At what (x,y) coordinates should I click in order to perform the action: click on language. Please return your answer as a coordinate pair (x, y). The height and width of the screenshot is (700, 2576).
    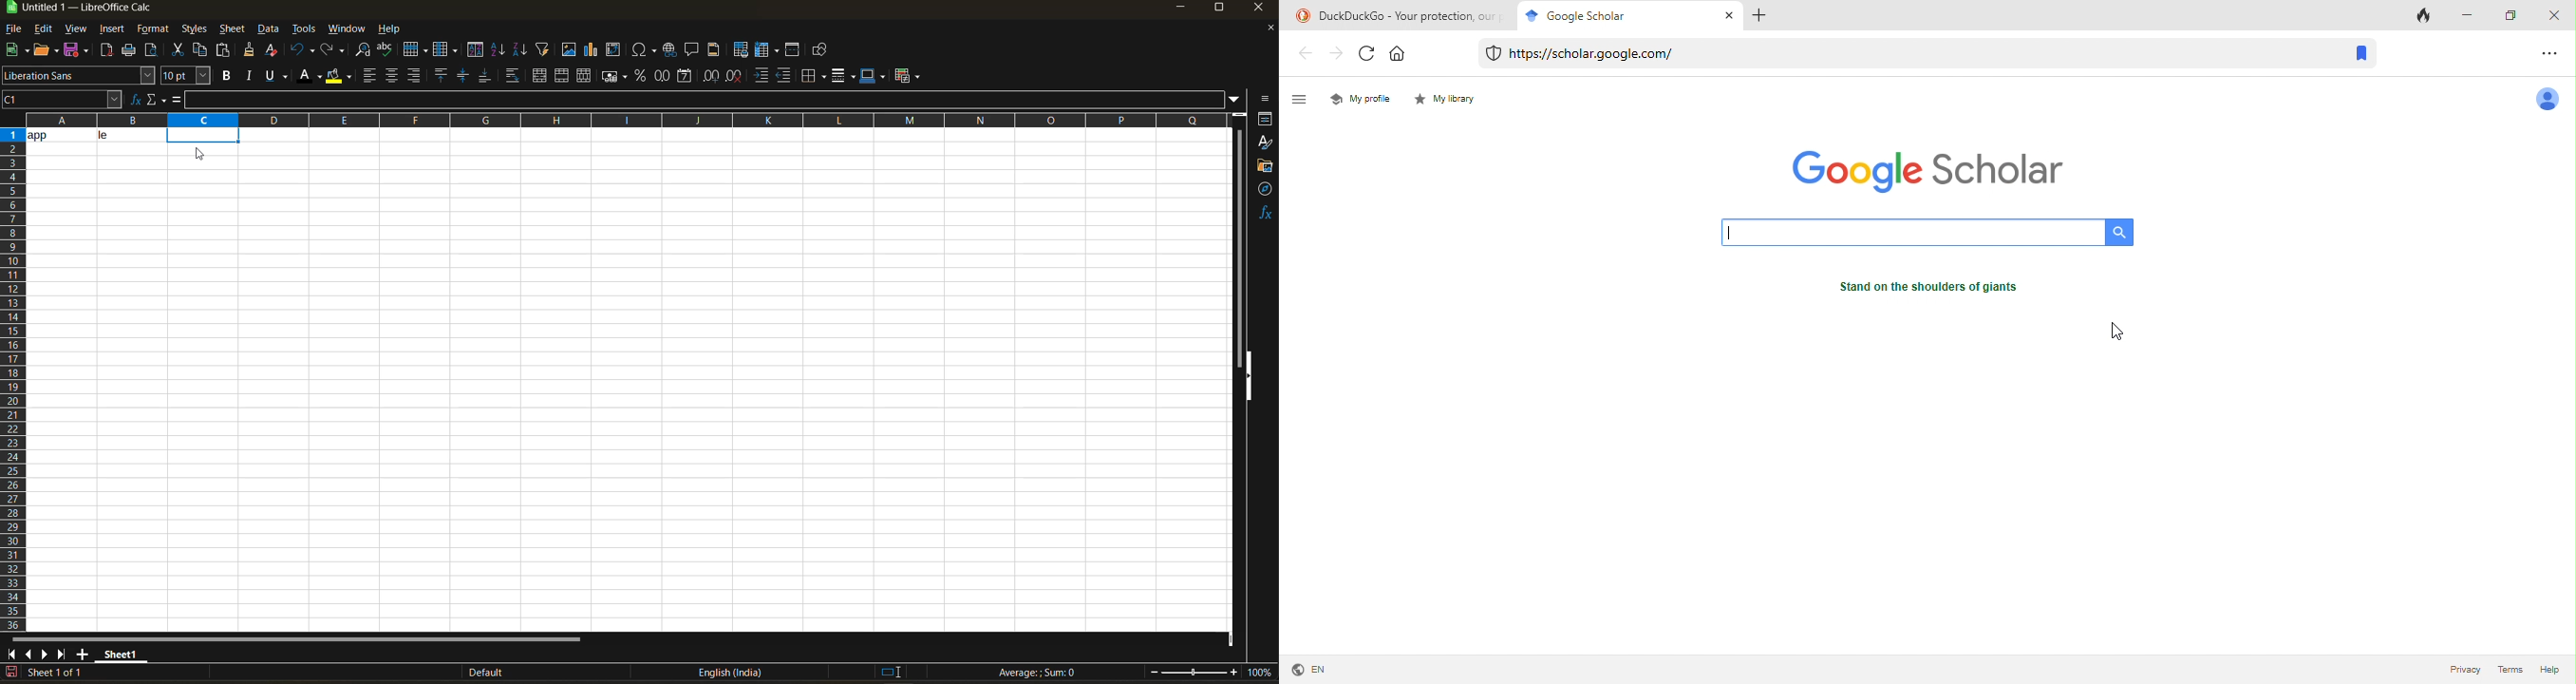
    Looking at the image, I should click on (1309, 669).